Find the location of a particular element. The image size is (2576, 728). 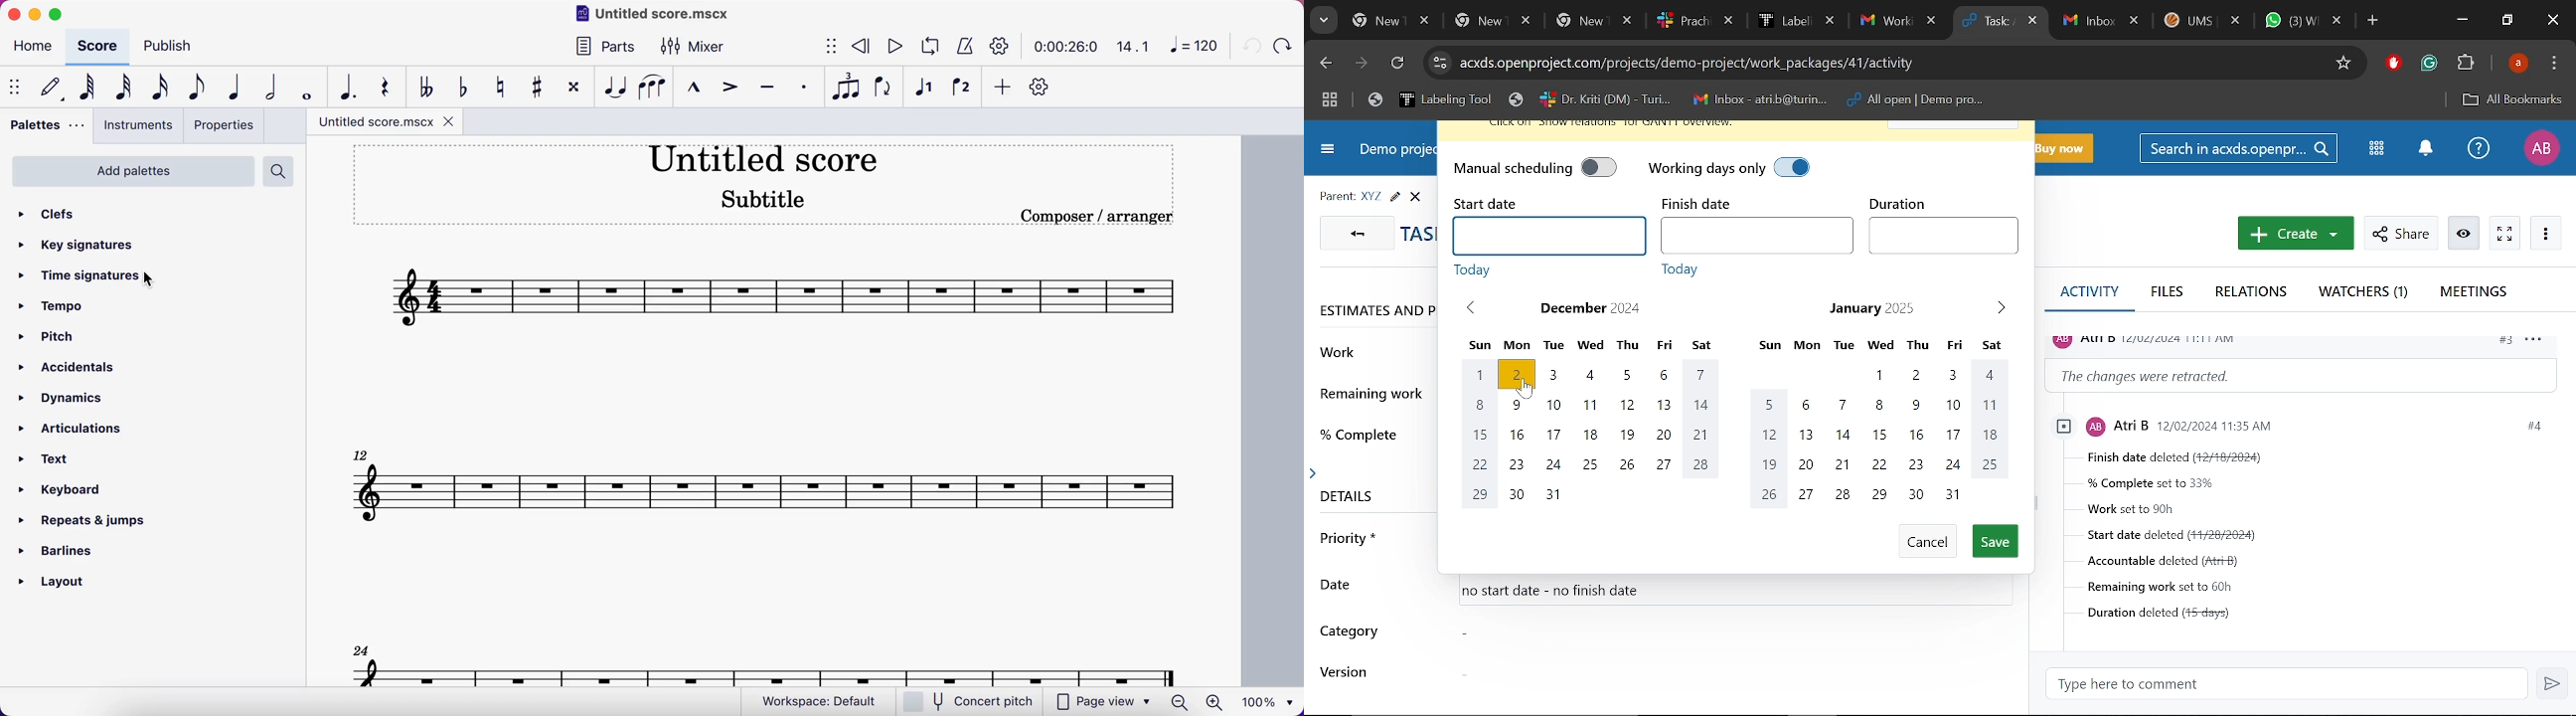

Previous month is located at coordinates (1473, 308).